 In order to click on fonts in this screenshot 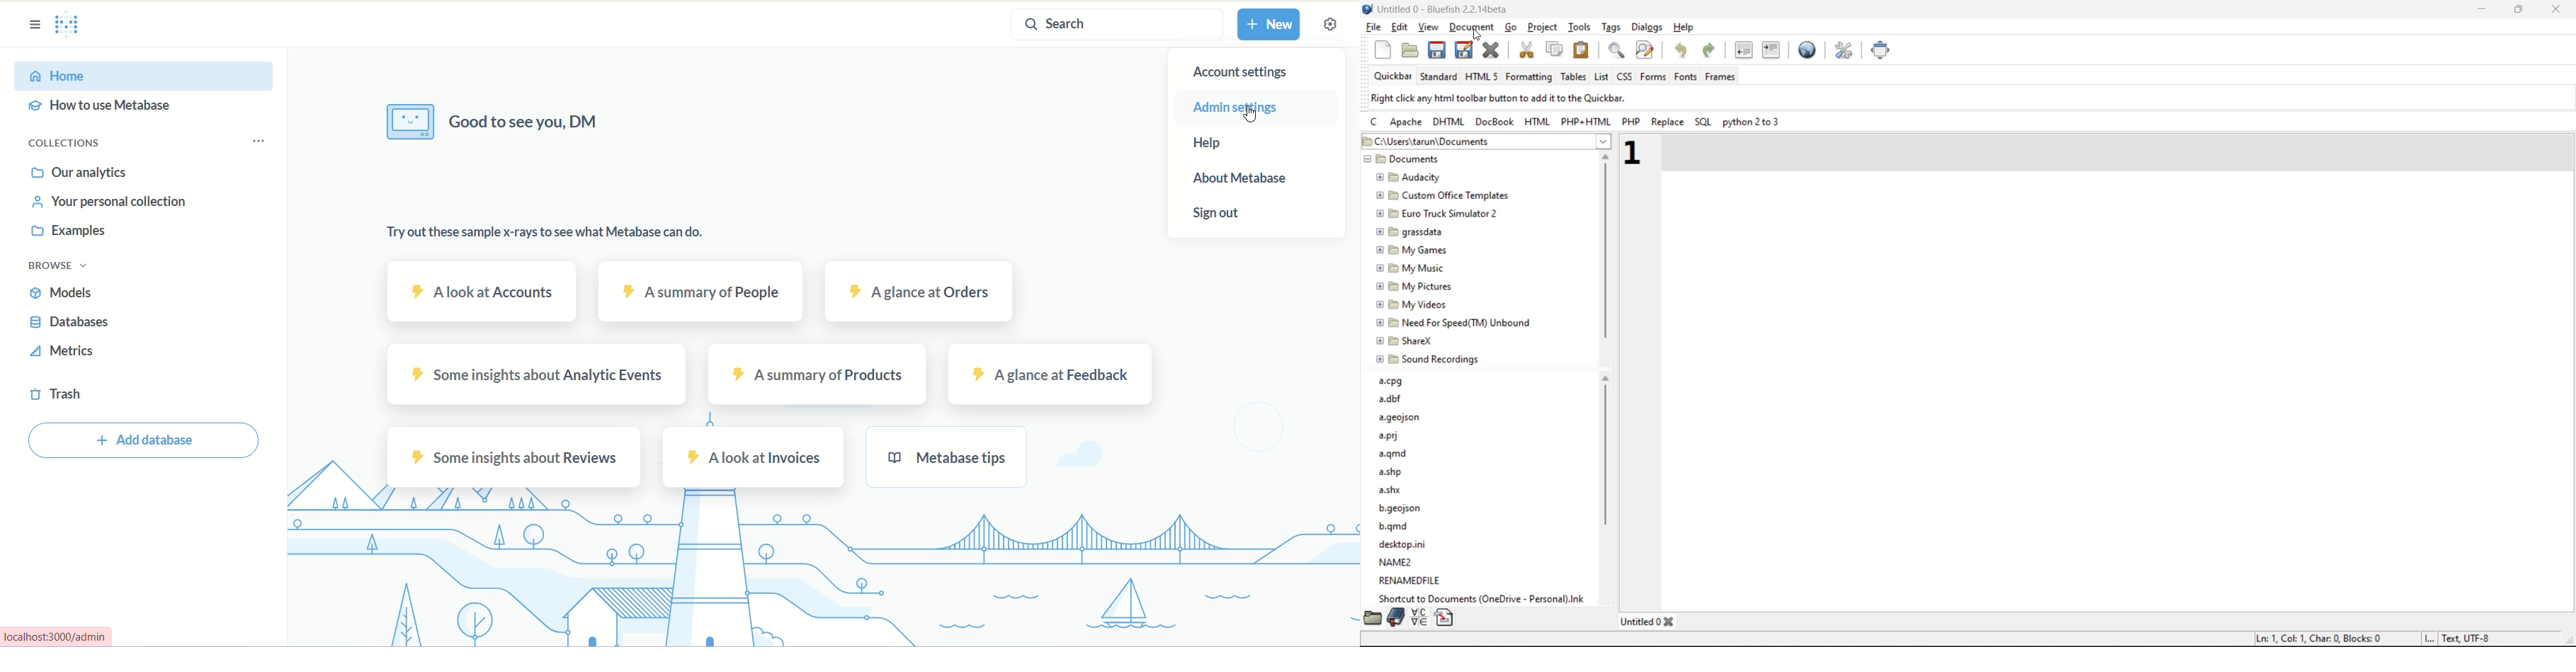, I will do `click(1685, 77)`.